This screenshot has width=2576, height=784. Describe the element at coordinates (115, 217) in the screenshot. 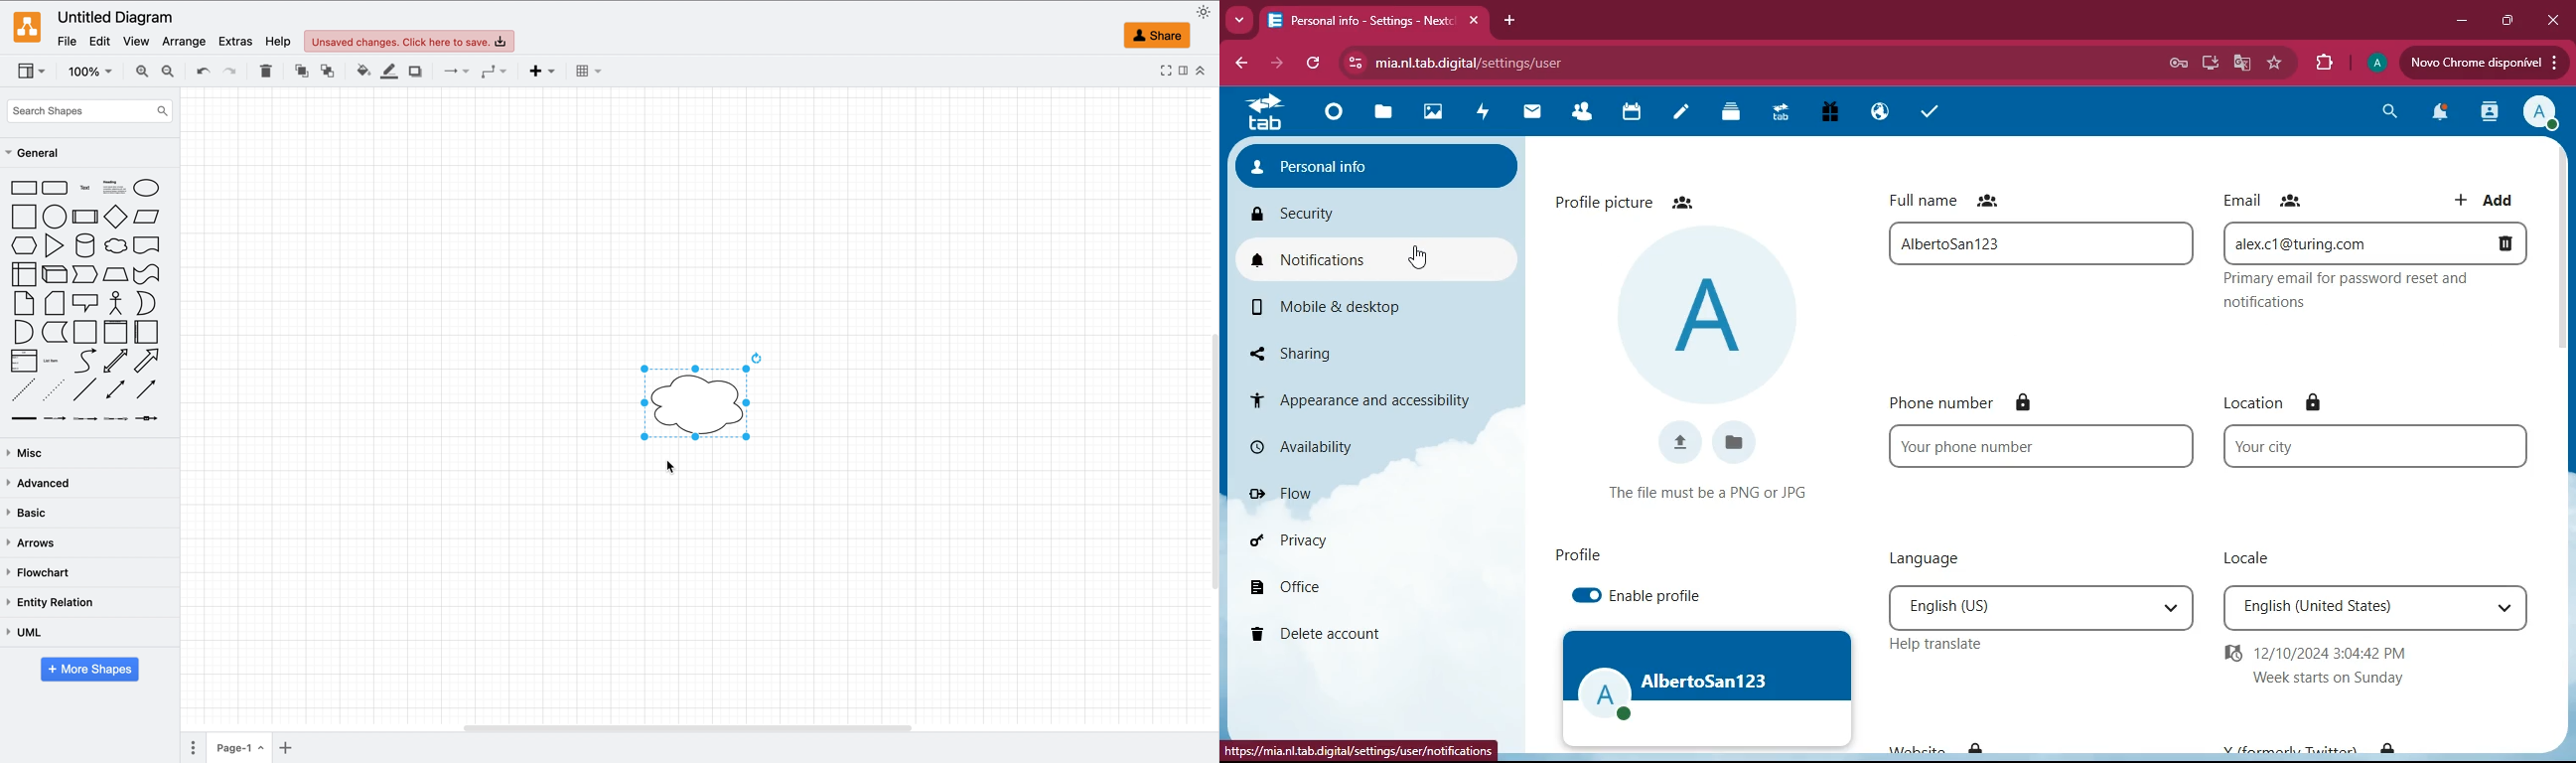

I see `diamond` at that location.